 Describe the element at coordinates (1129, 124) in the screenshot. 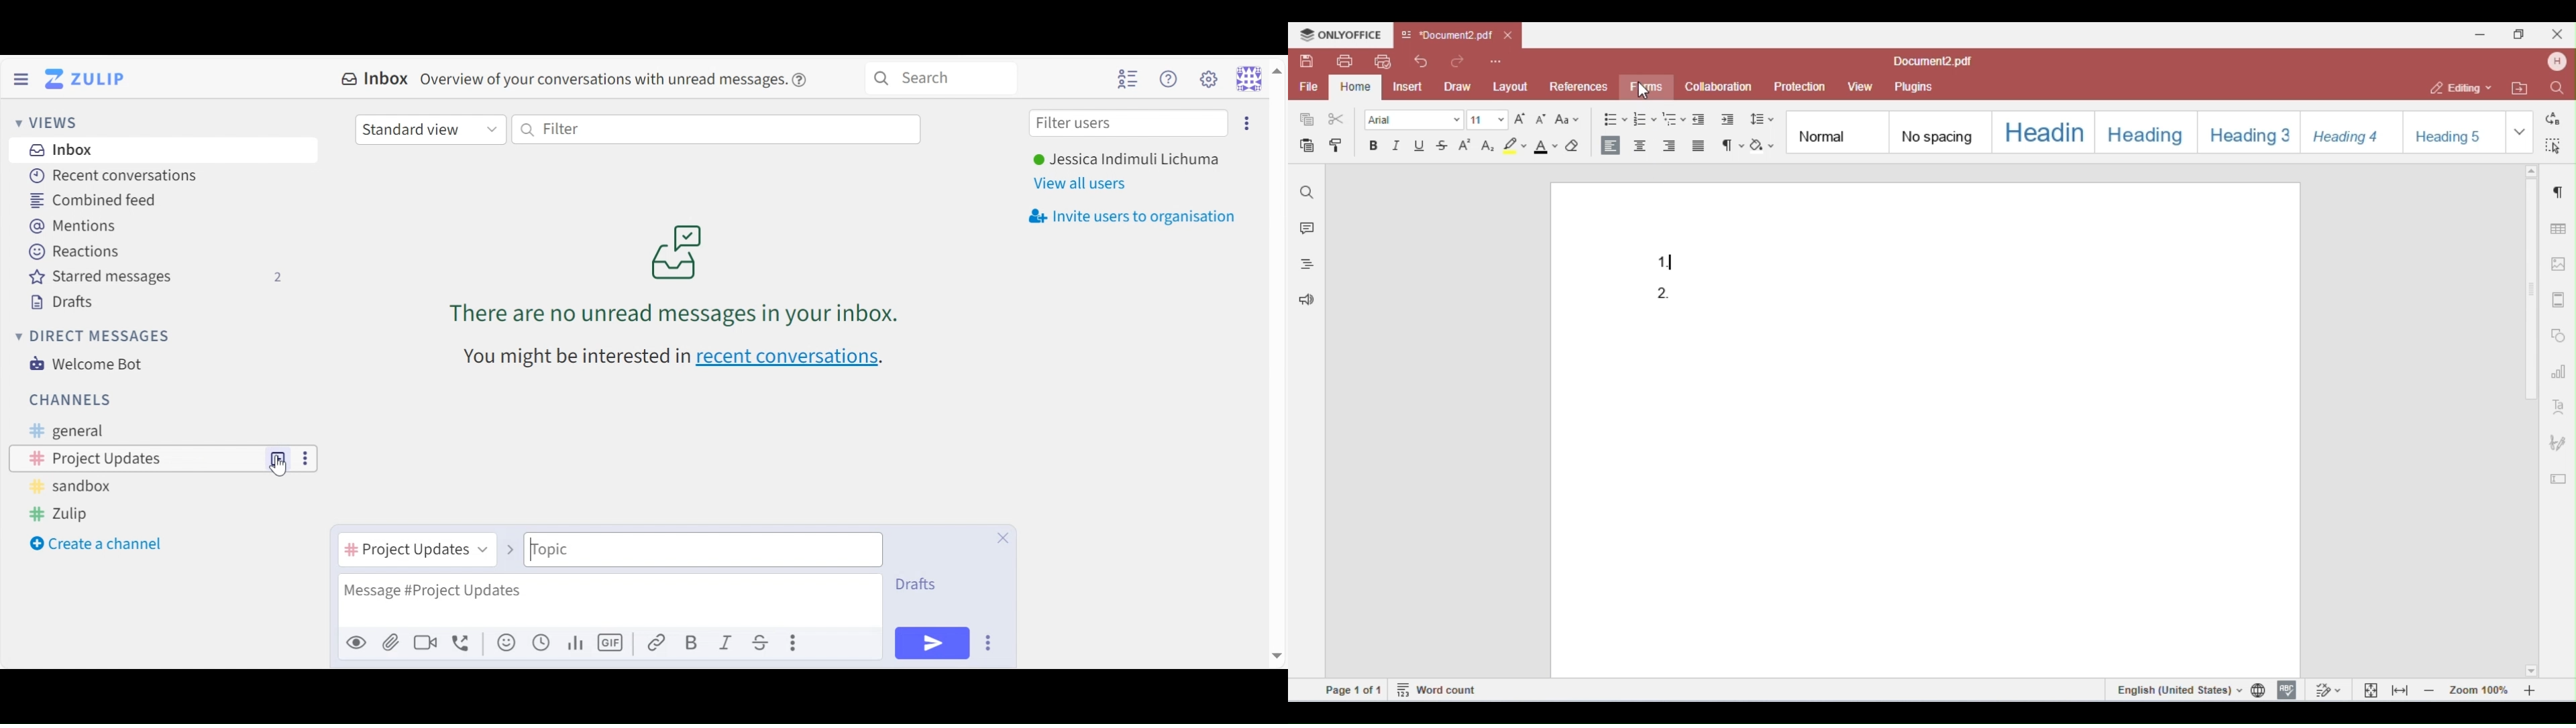

I see `Filter users` at that location.